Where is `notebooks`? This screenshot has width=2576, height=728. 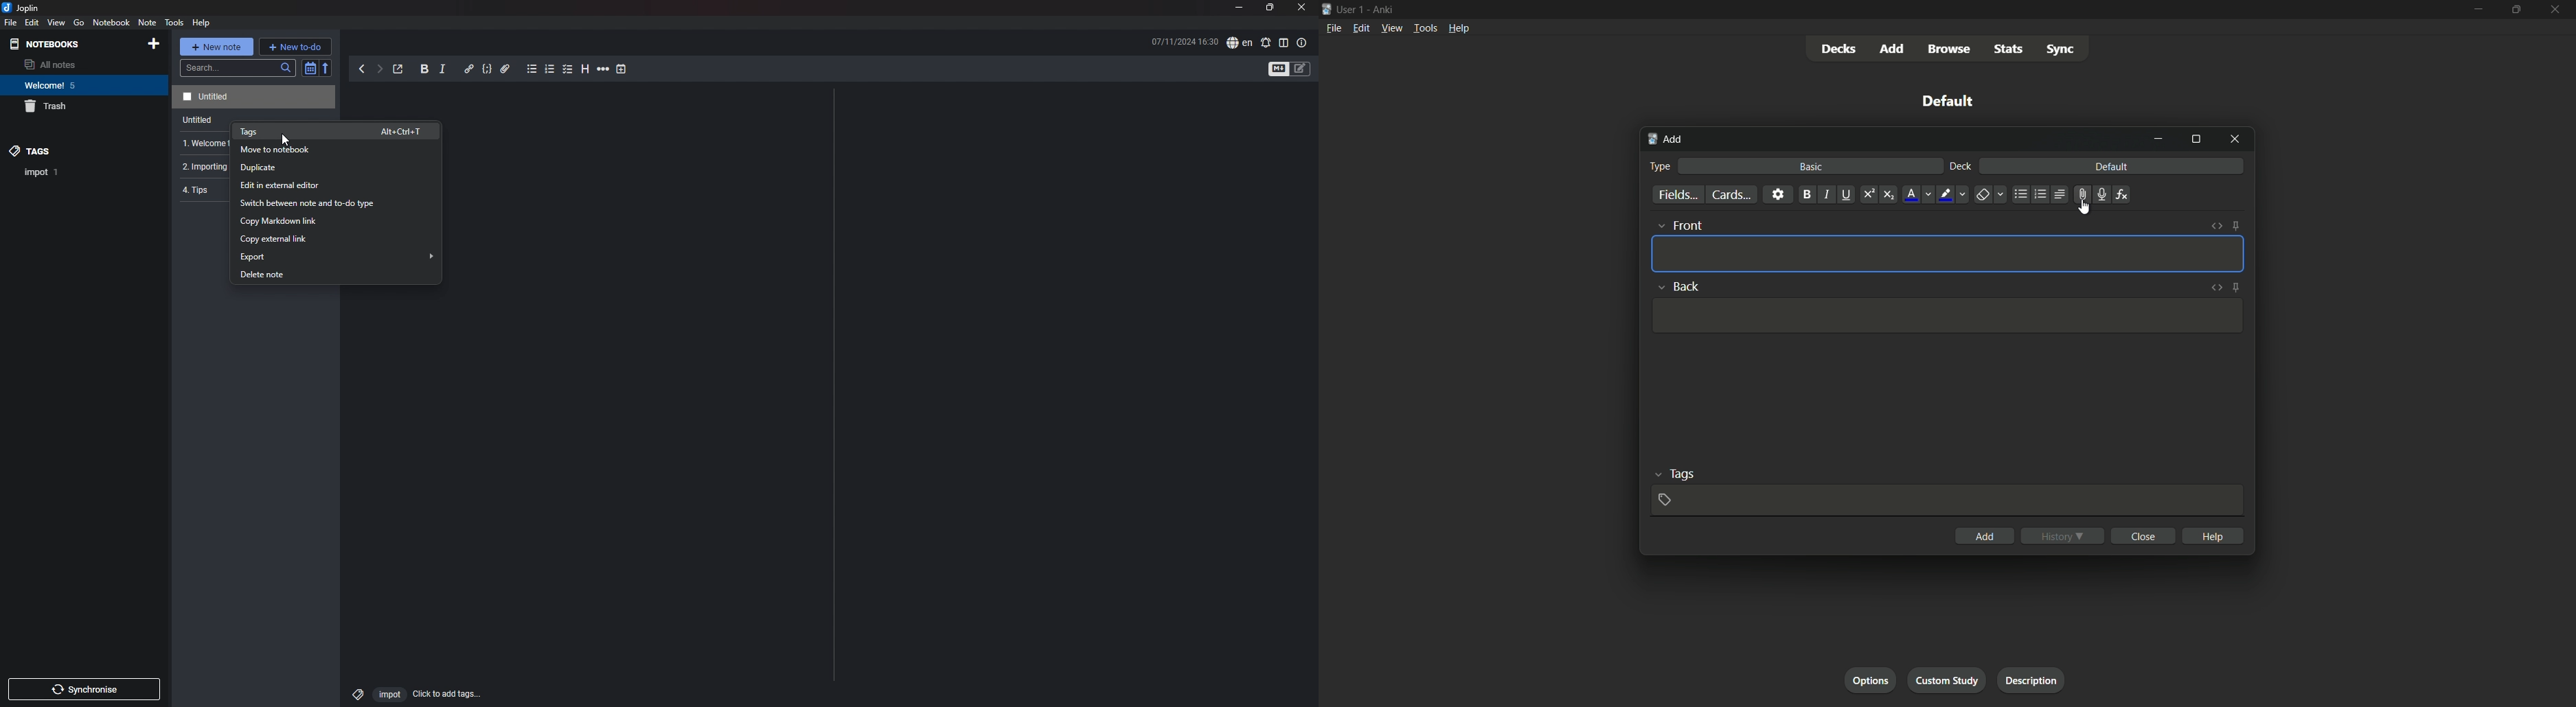 notebooks is located at coordinates (65, 45).